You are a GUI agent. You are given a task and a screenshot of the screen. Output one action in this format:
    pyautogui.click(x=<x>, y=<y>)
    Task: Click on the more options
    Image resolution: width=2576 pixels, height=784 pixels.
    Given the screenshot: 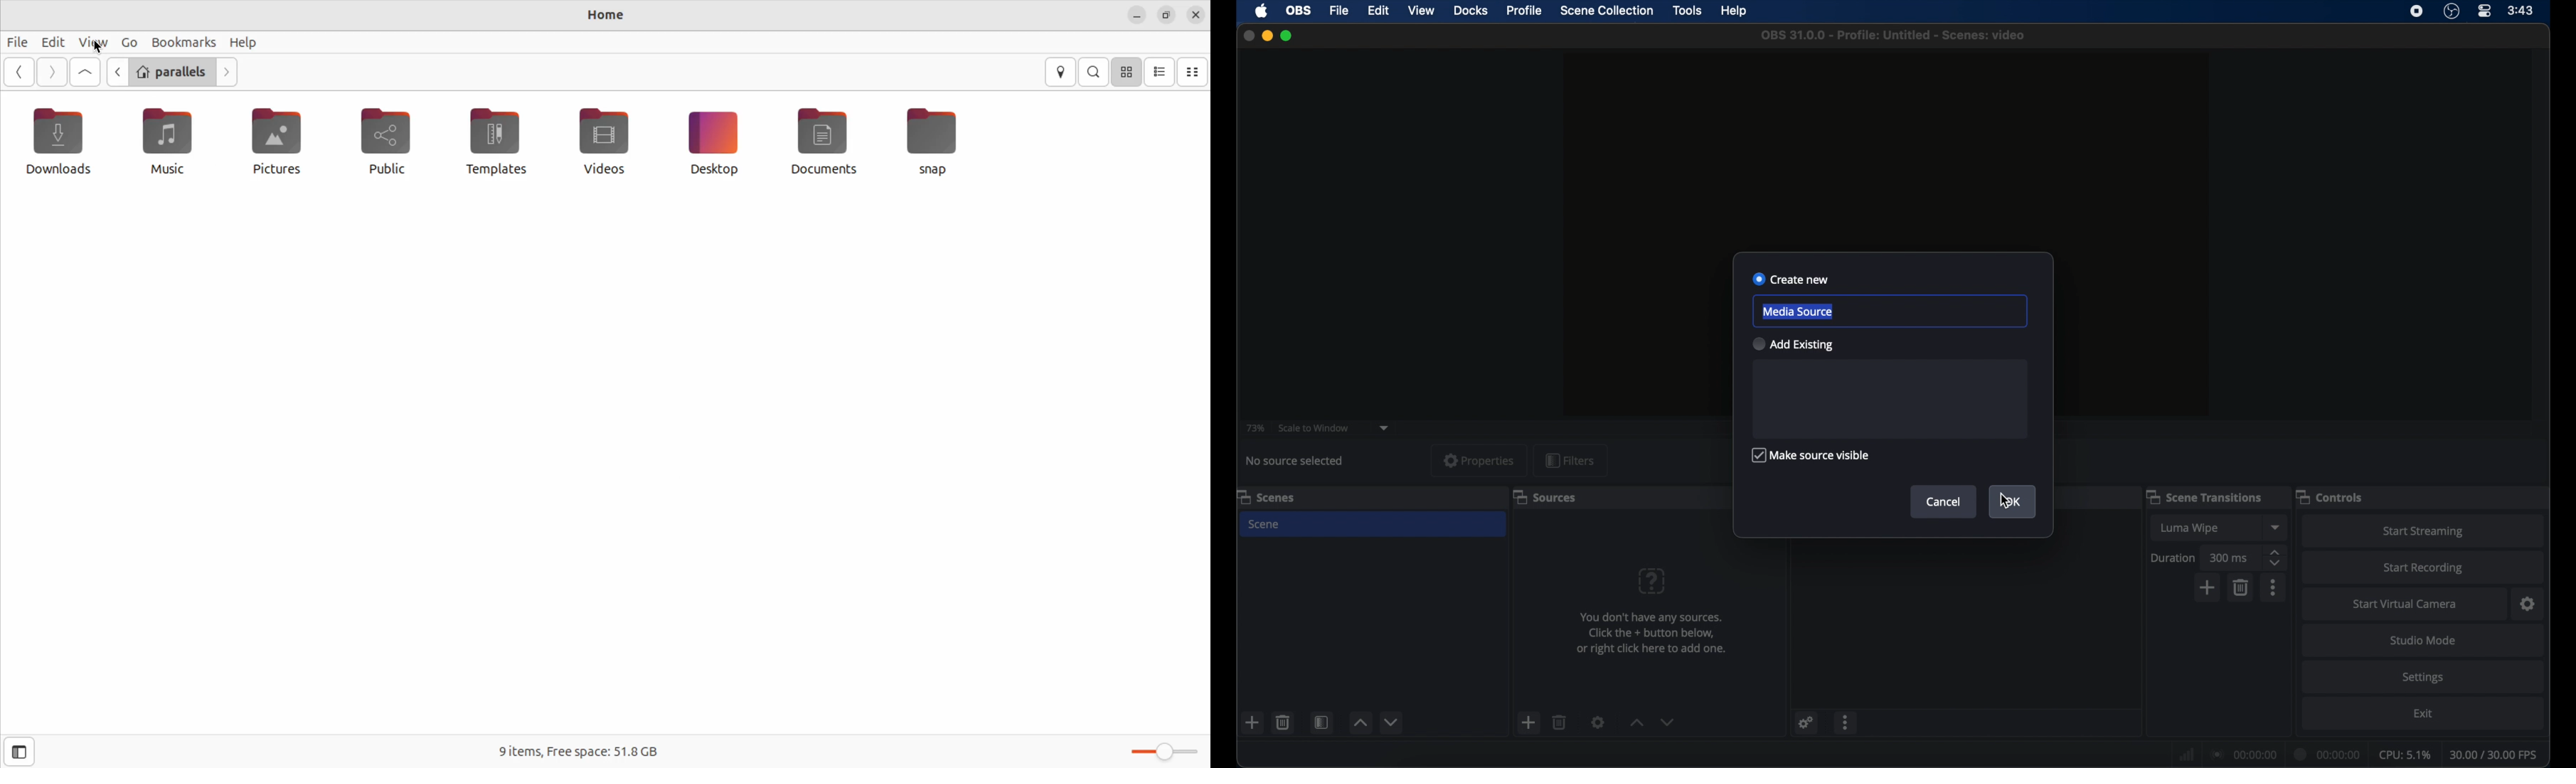 What is the action you would take?
    pyautogui.click(x=1846, y=722)
    